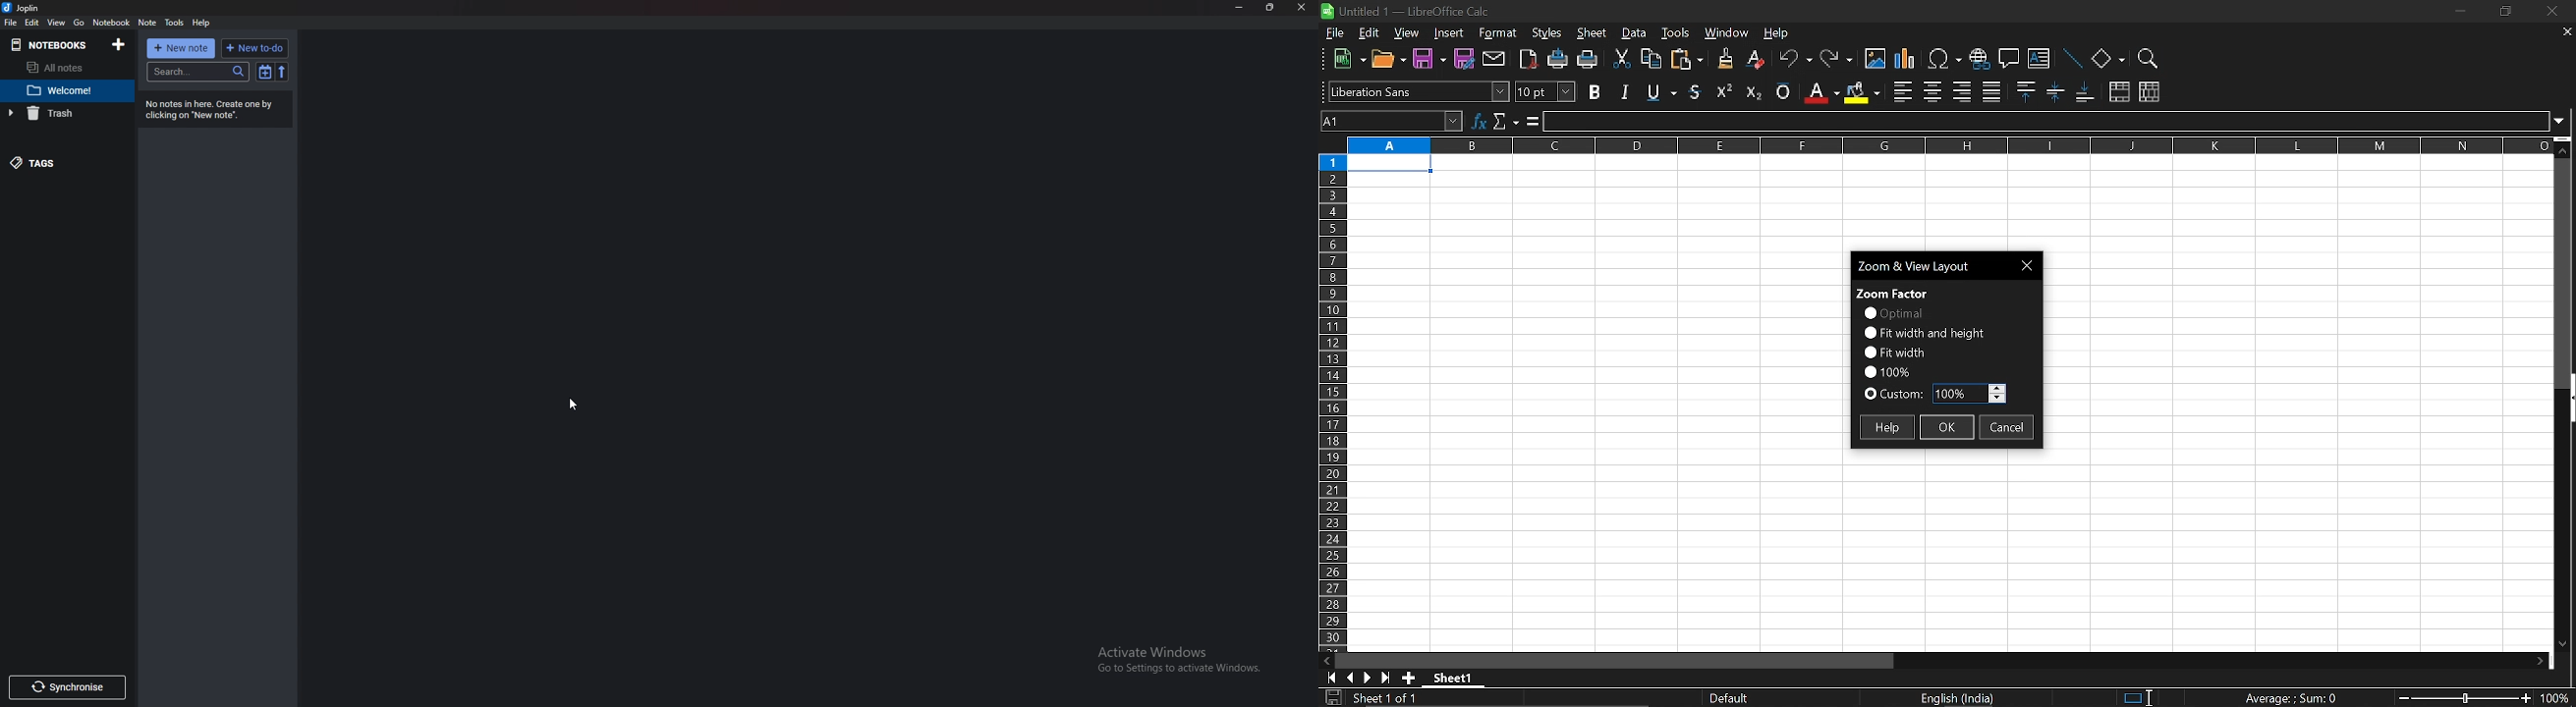  What do you see at coordinates (1271, 8) in the screenshot?
I see `Resize` at bounding box center [1271, 8].